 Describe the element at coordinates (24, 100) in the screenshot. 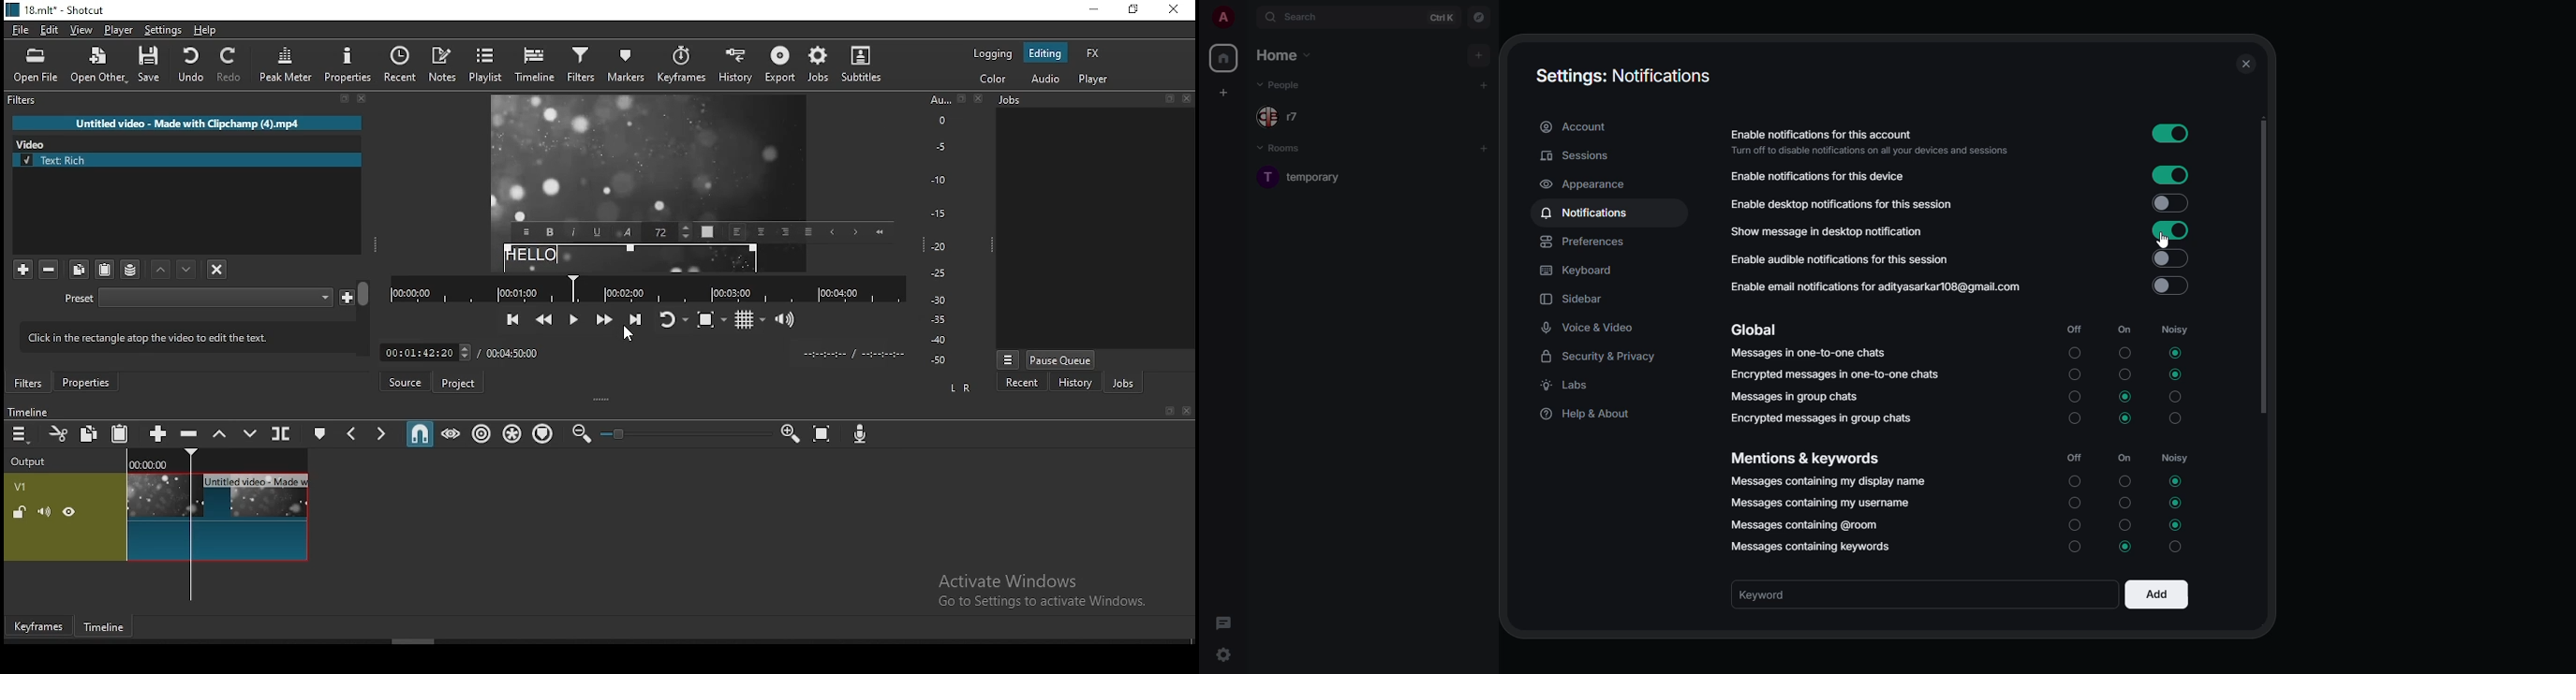

I see `filters` at that location.